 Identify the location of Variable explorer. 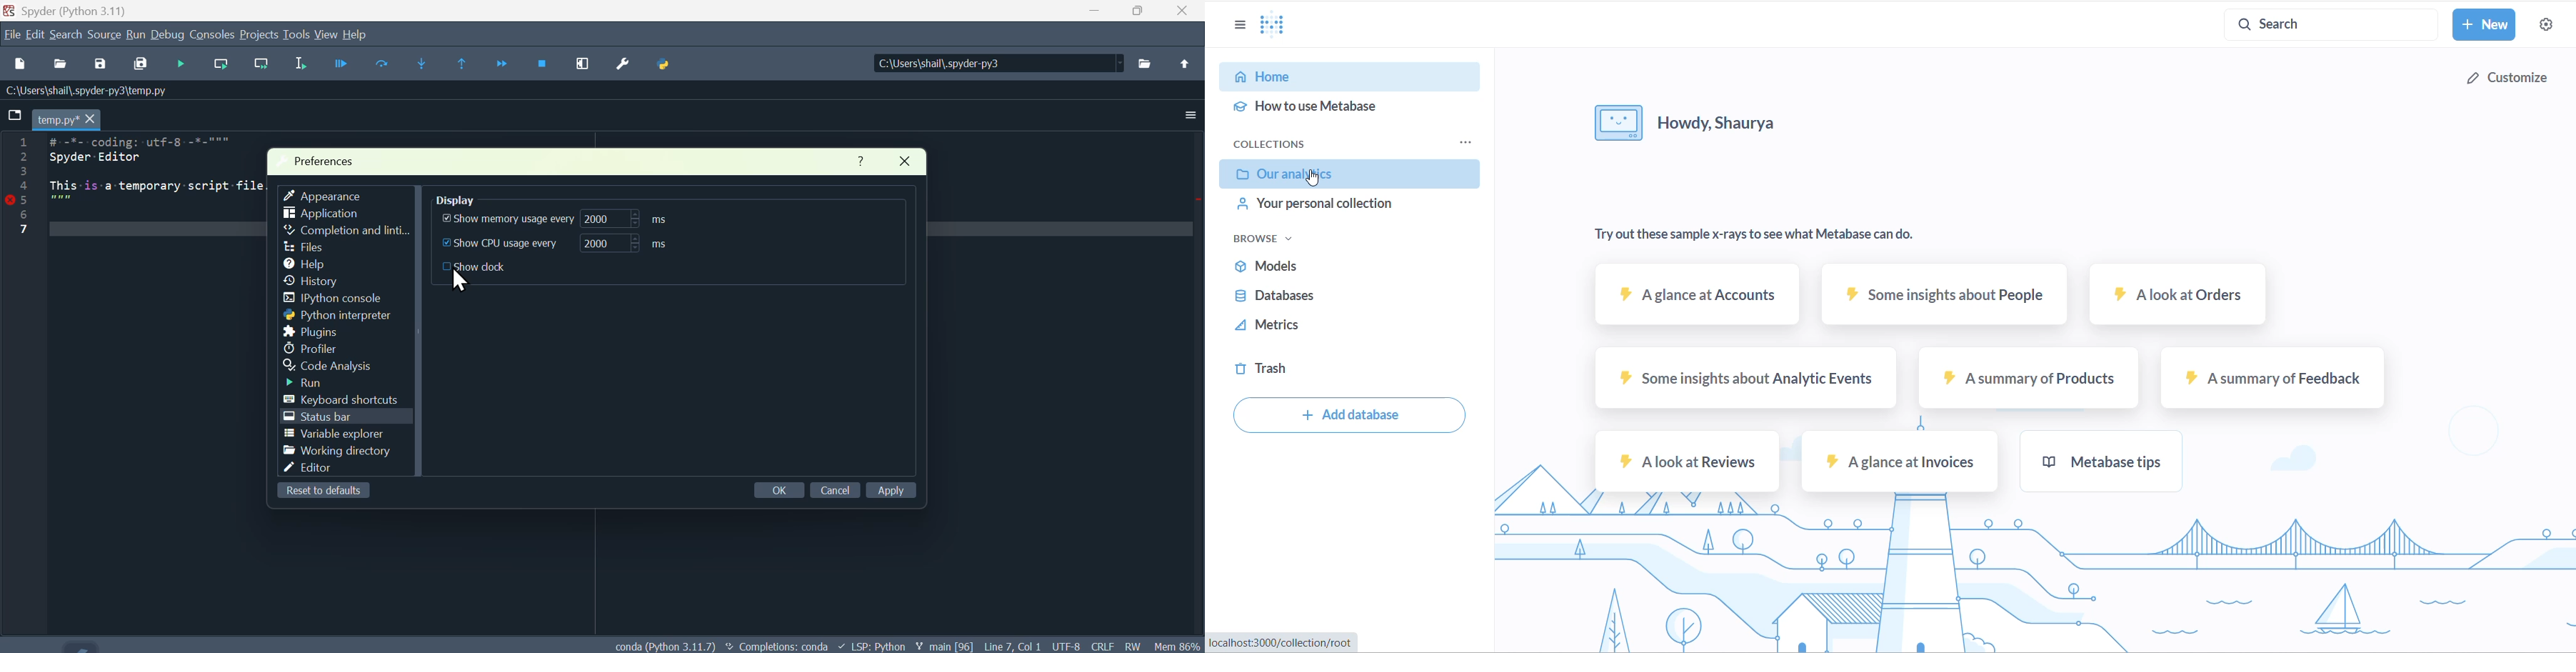
(335, 435).